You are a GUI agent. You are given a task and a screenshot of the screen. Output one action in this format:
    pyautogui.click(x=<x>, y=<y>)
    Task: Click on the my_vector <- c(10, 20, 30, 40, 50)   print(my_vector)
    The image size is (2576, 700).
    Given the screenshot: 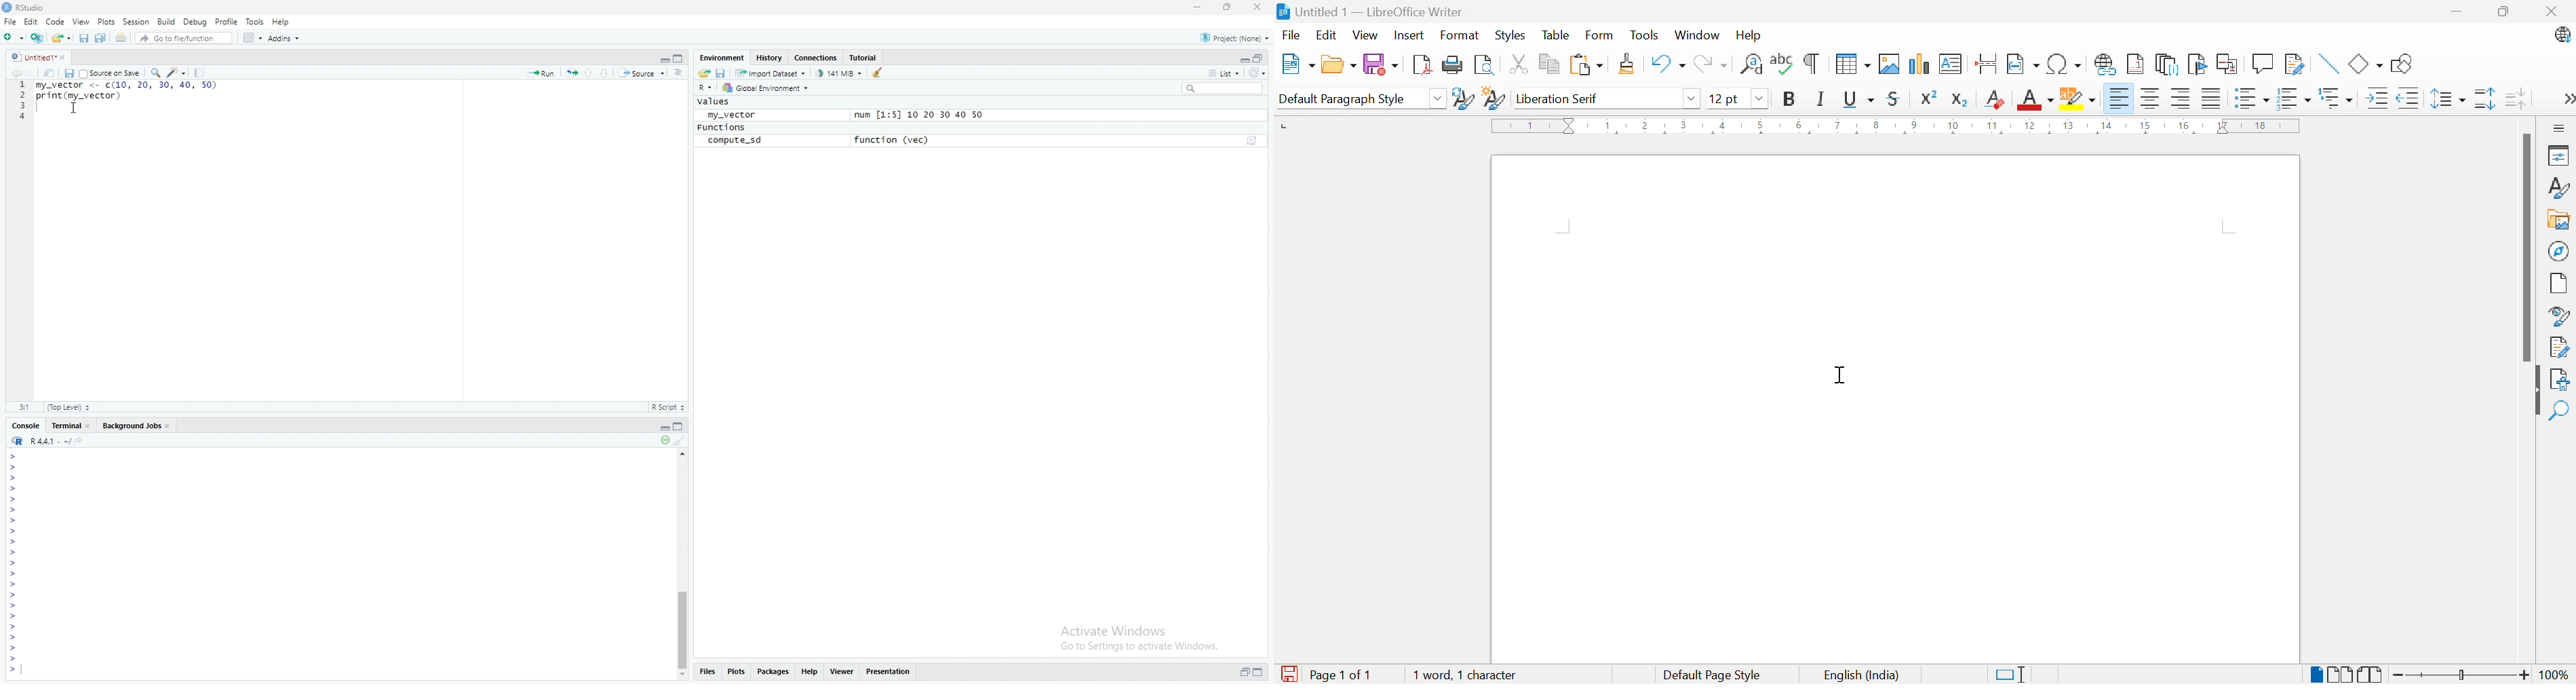 What is the action you would take?
    pyautogui.click(x=125, y=98)
    